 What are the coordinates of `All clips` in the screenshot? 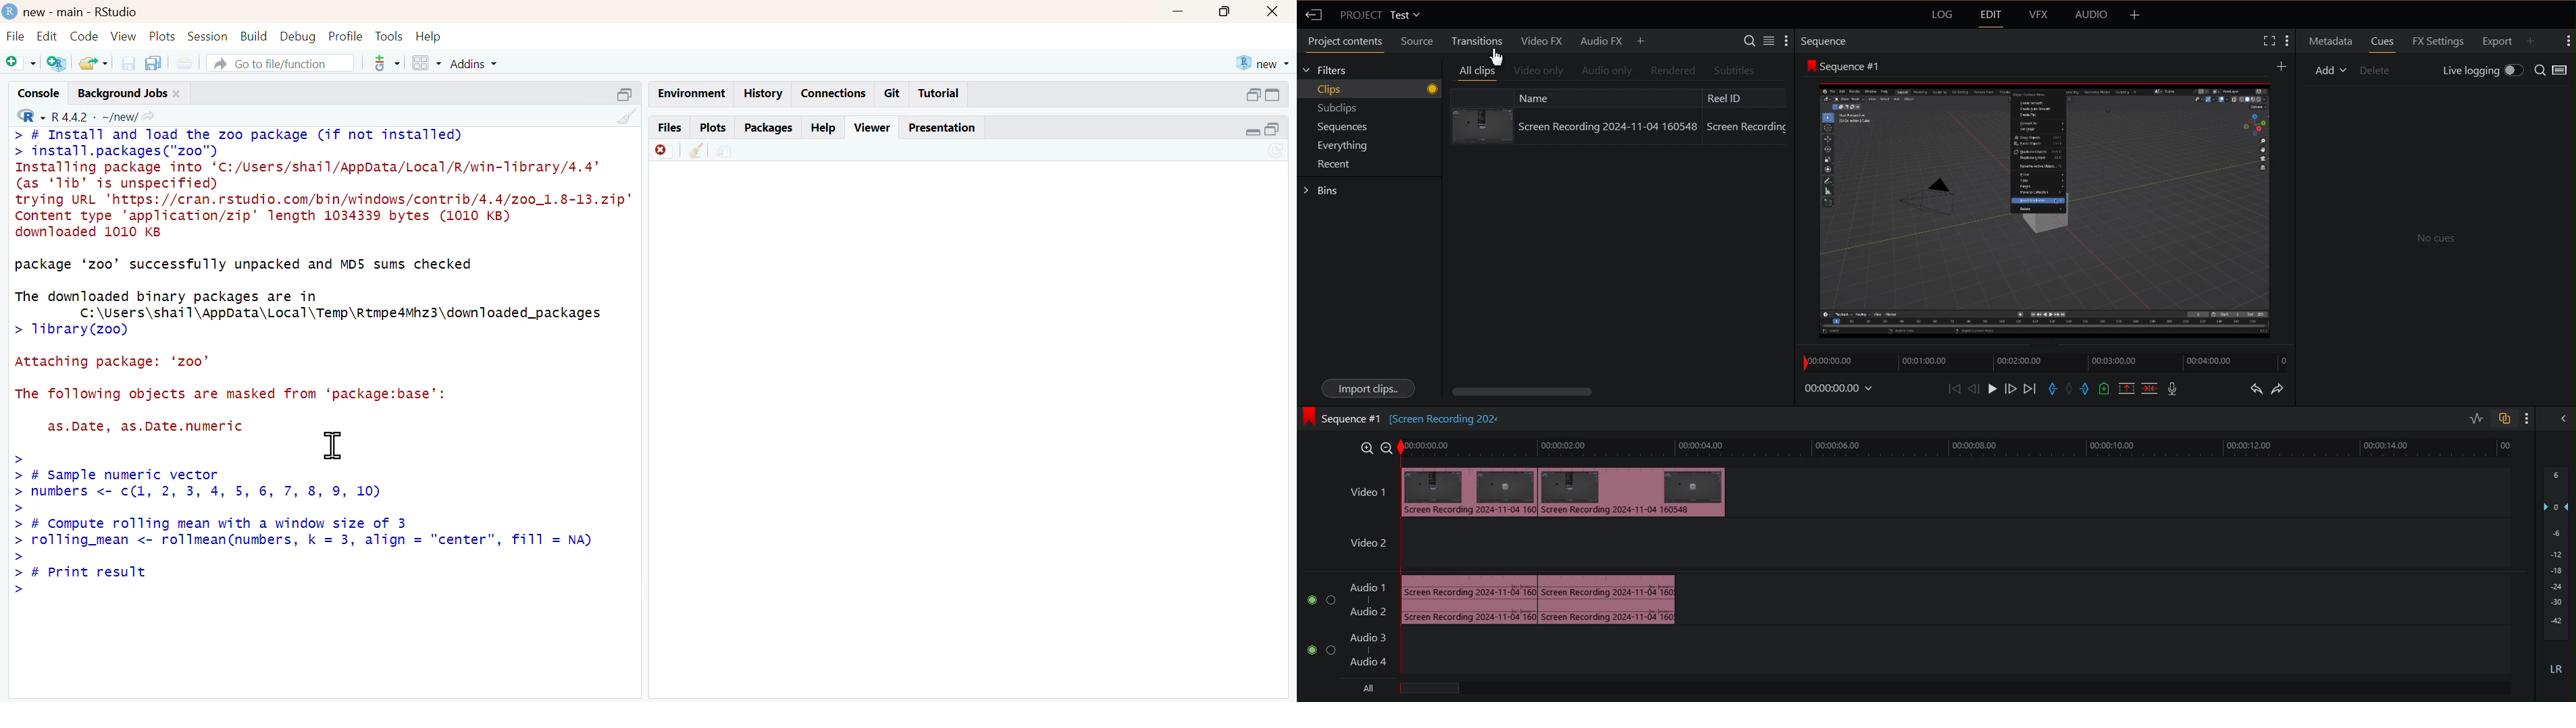 It's located at (1478, 71).